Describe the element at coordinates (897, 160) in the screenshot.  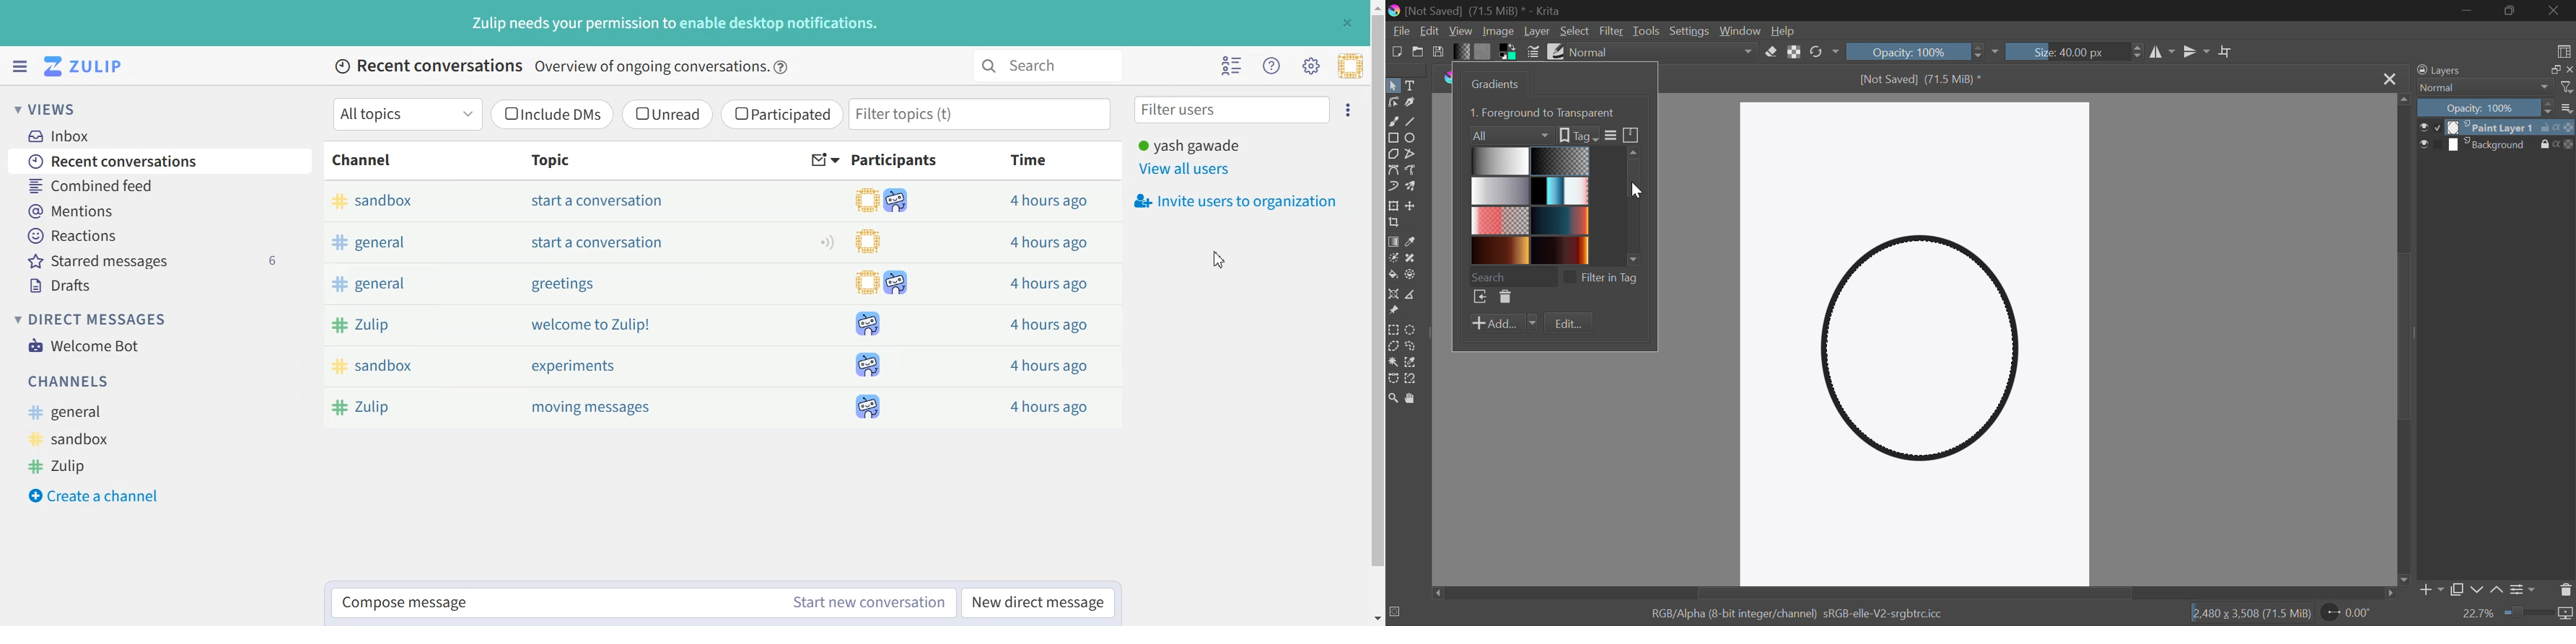
I see `Participants` at that location.